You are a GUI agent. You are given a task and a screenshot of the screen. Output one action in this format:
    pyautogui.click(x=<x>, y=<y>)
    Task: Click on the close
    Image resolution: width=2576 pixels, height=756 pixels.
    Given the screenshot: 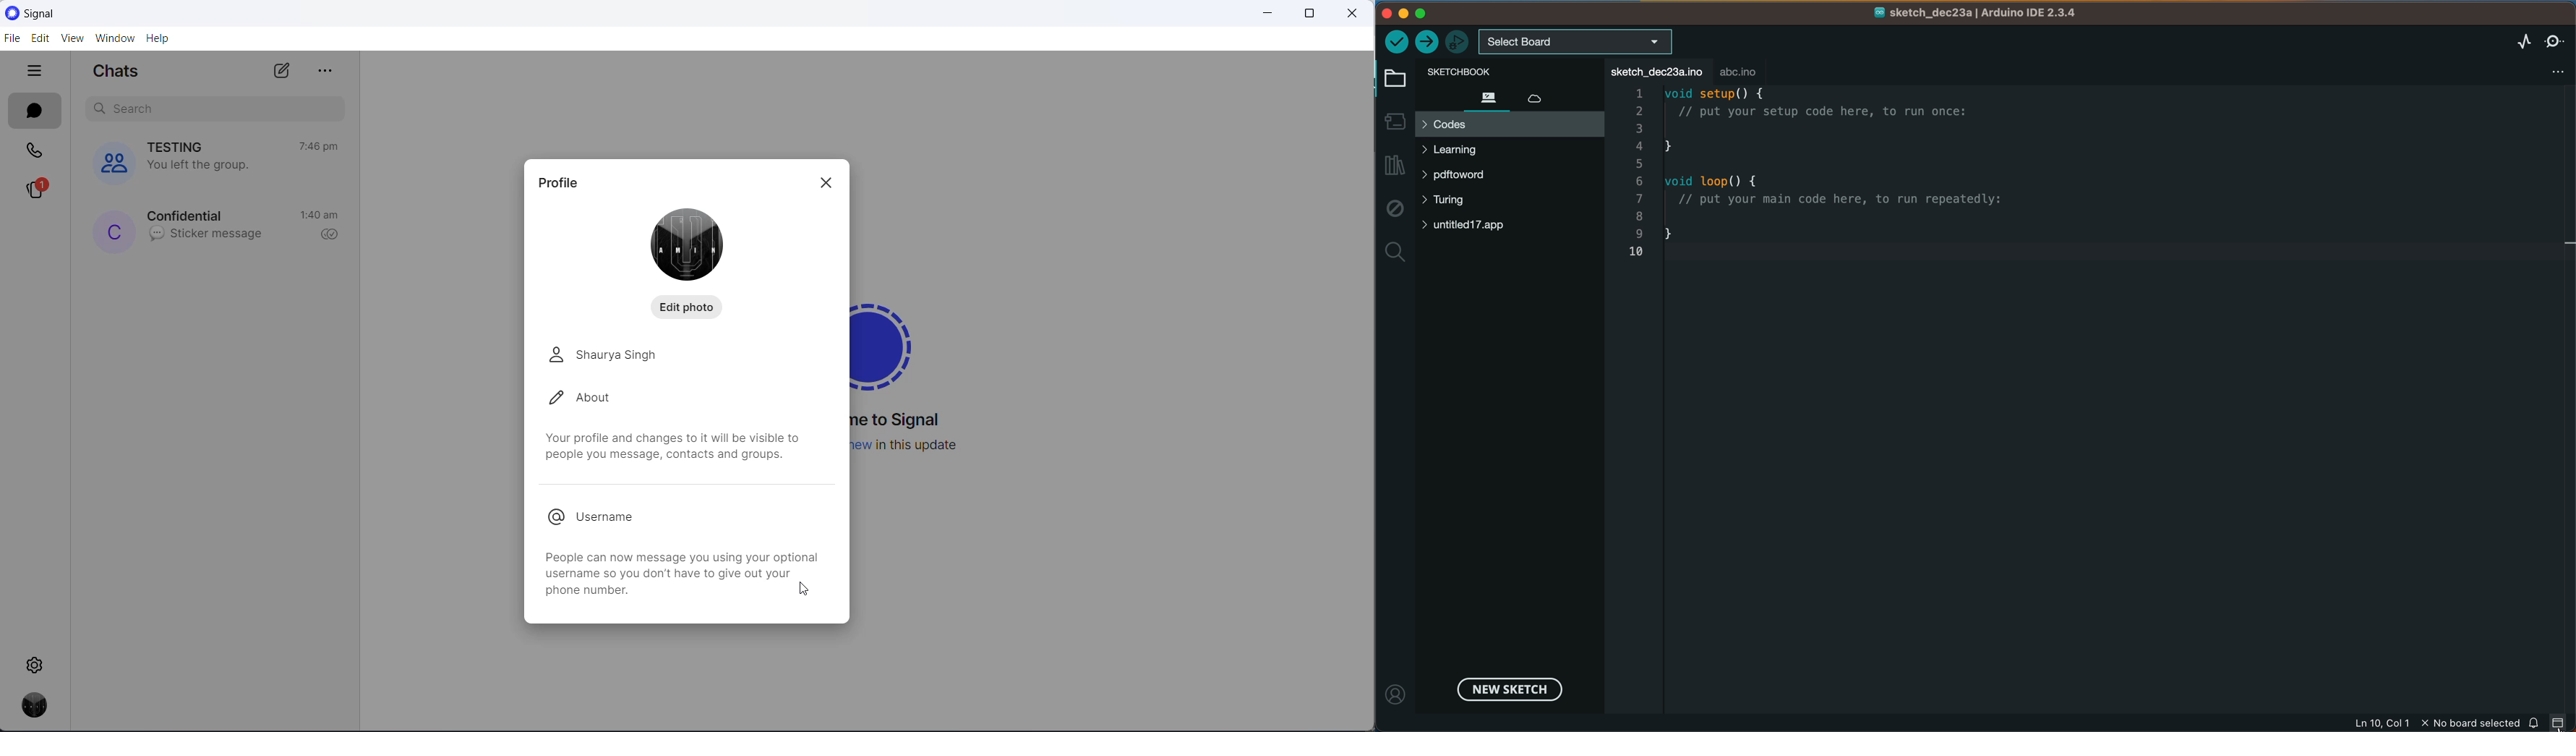 What is the action you would take?
    pyautogui.click(x=1354, y=14)
    